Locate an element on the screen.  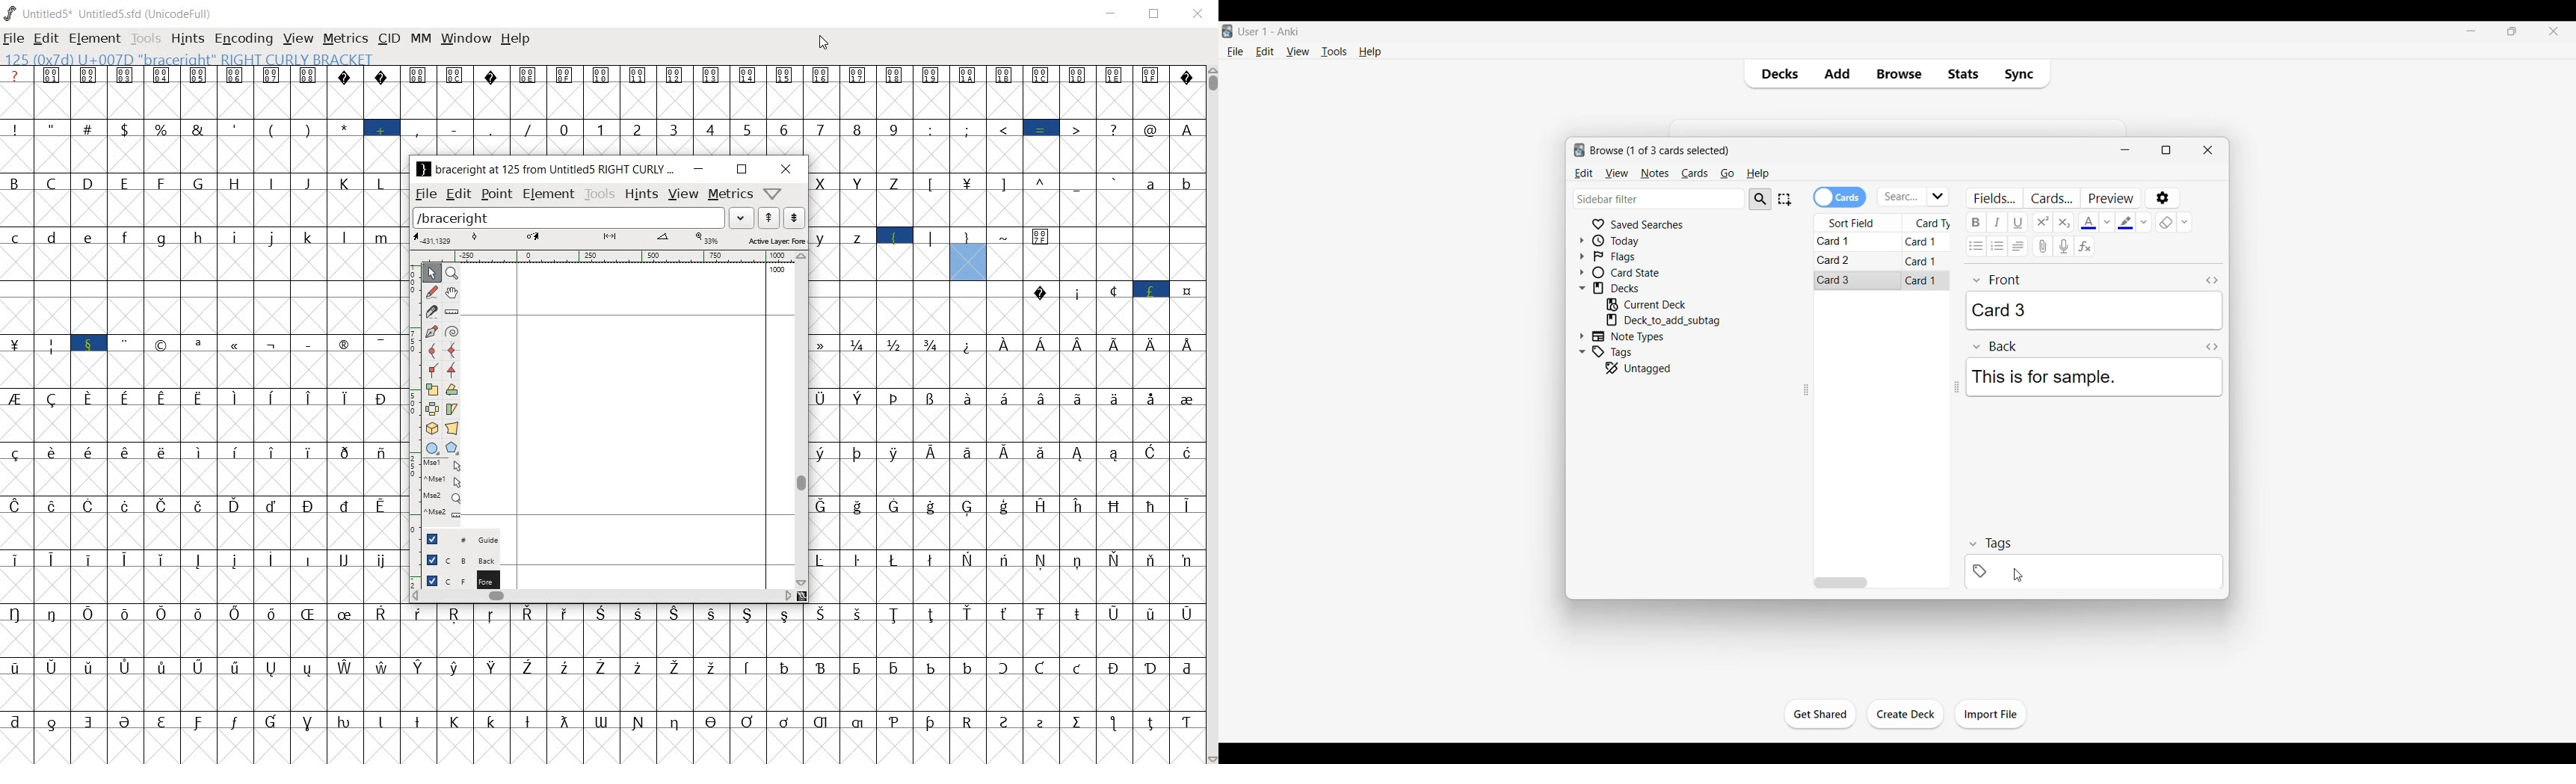
Underline text is located at coordinates (2019, 222).